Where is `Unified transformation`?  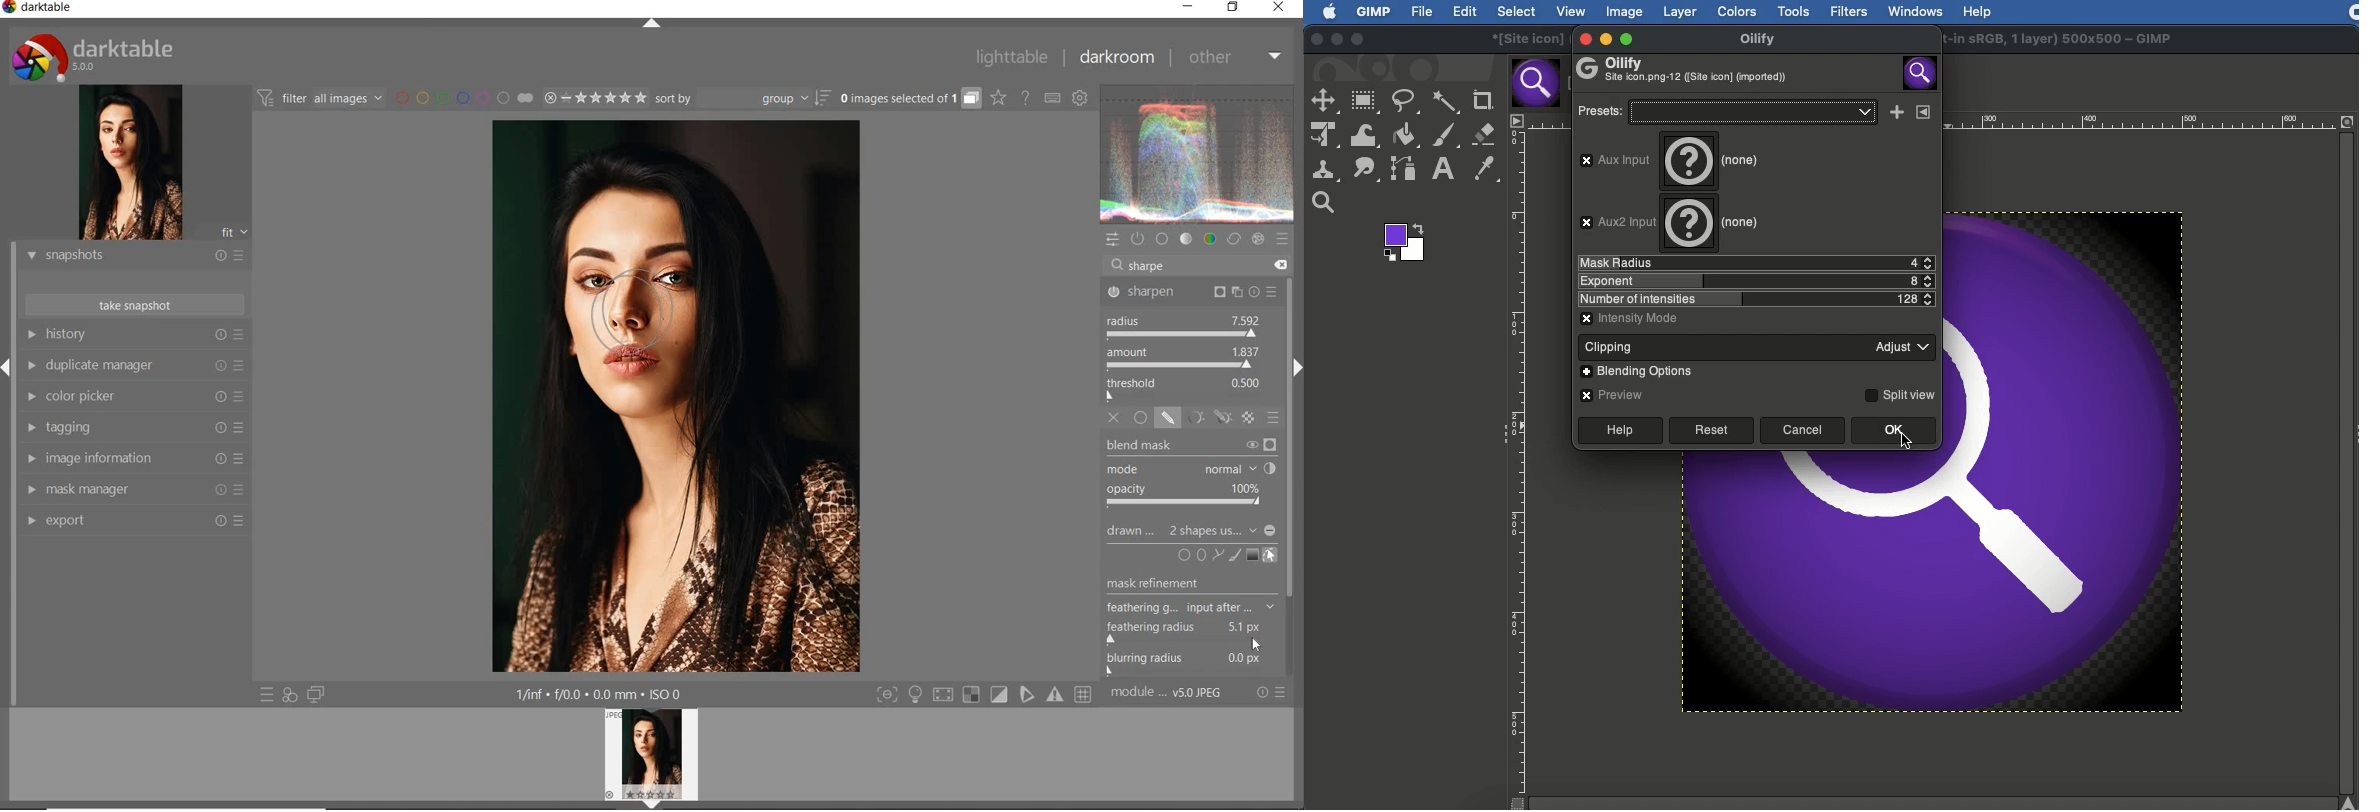 Unified transformation is located at coordinates (1324, 136).